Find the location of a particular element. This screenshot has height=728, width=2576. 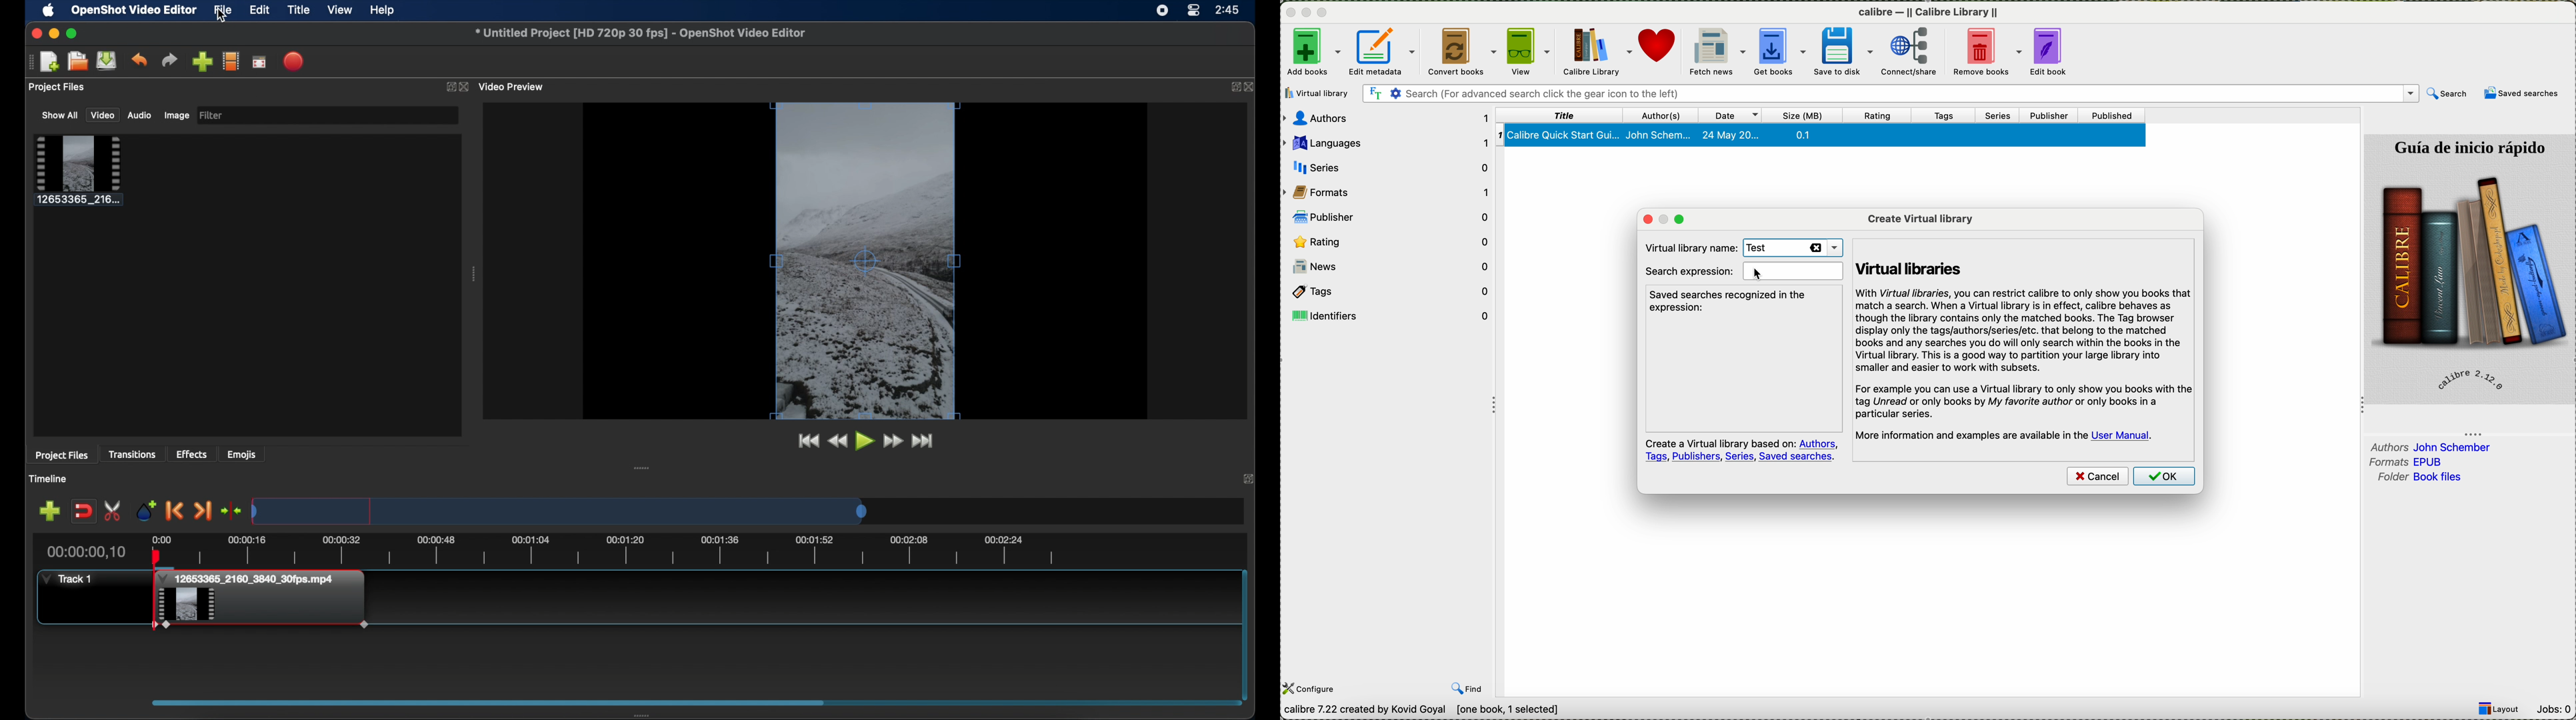

calibre -II Callibre Library II is located at coordinates (1929, 14).